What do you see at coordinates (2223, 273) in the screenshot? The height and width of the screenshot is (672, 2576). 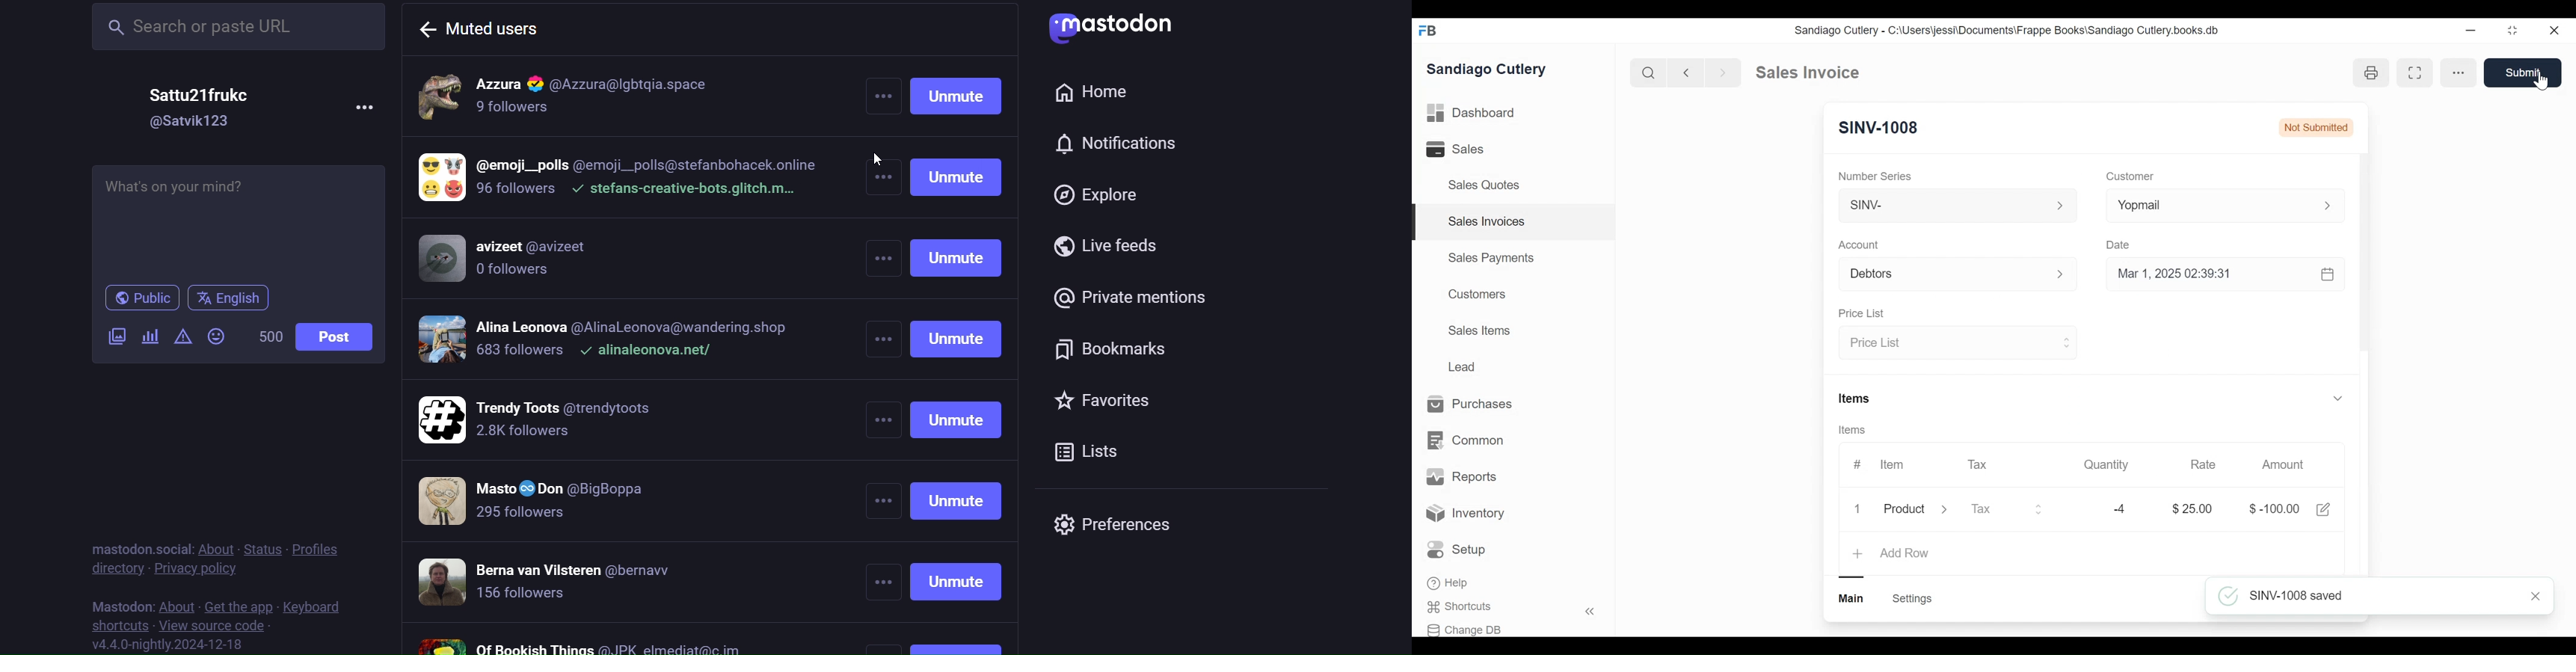 I see ` Mar 1, 2025 02:39:31` at bounding box center [2223, 273].